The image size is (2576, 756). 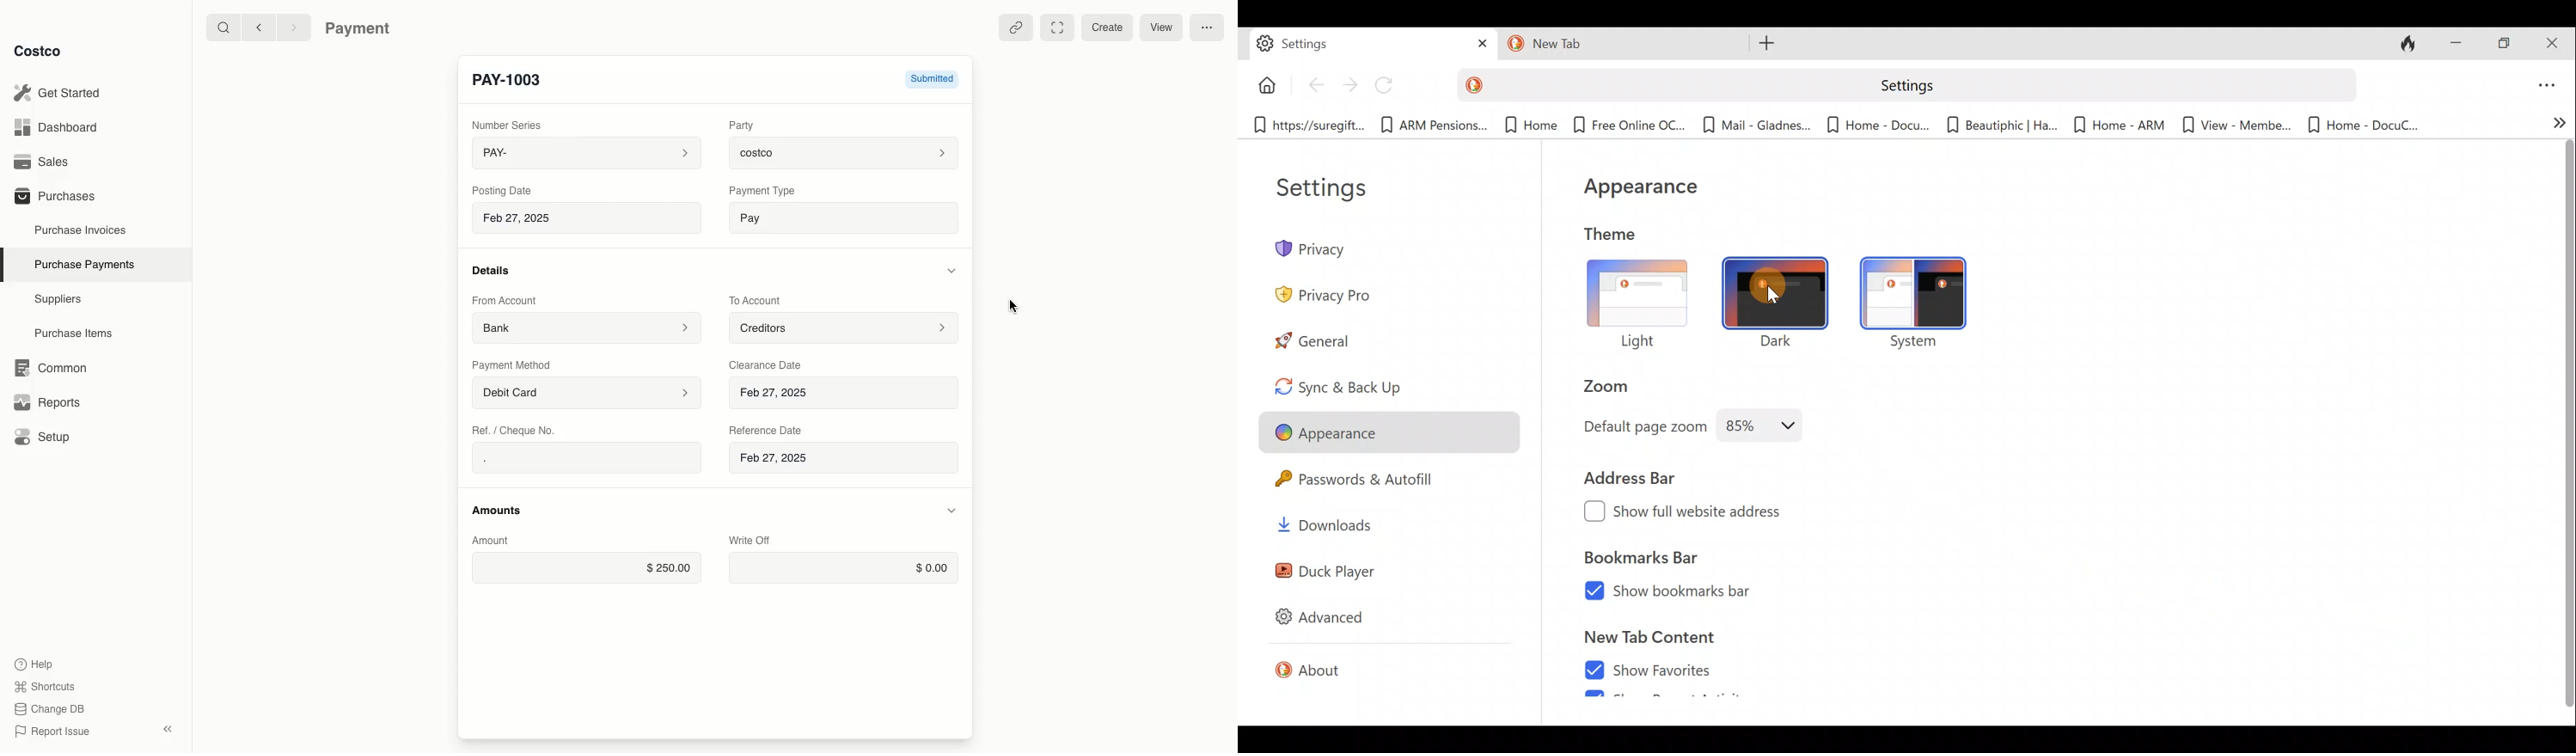 I want to click on $0.00, so click(x=838, y=568).